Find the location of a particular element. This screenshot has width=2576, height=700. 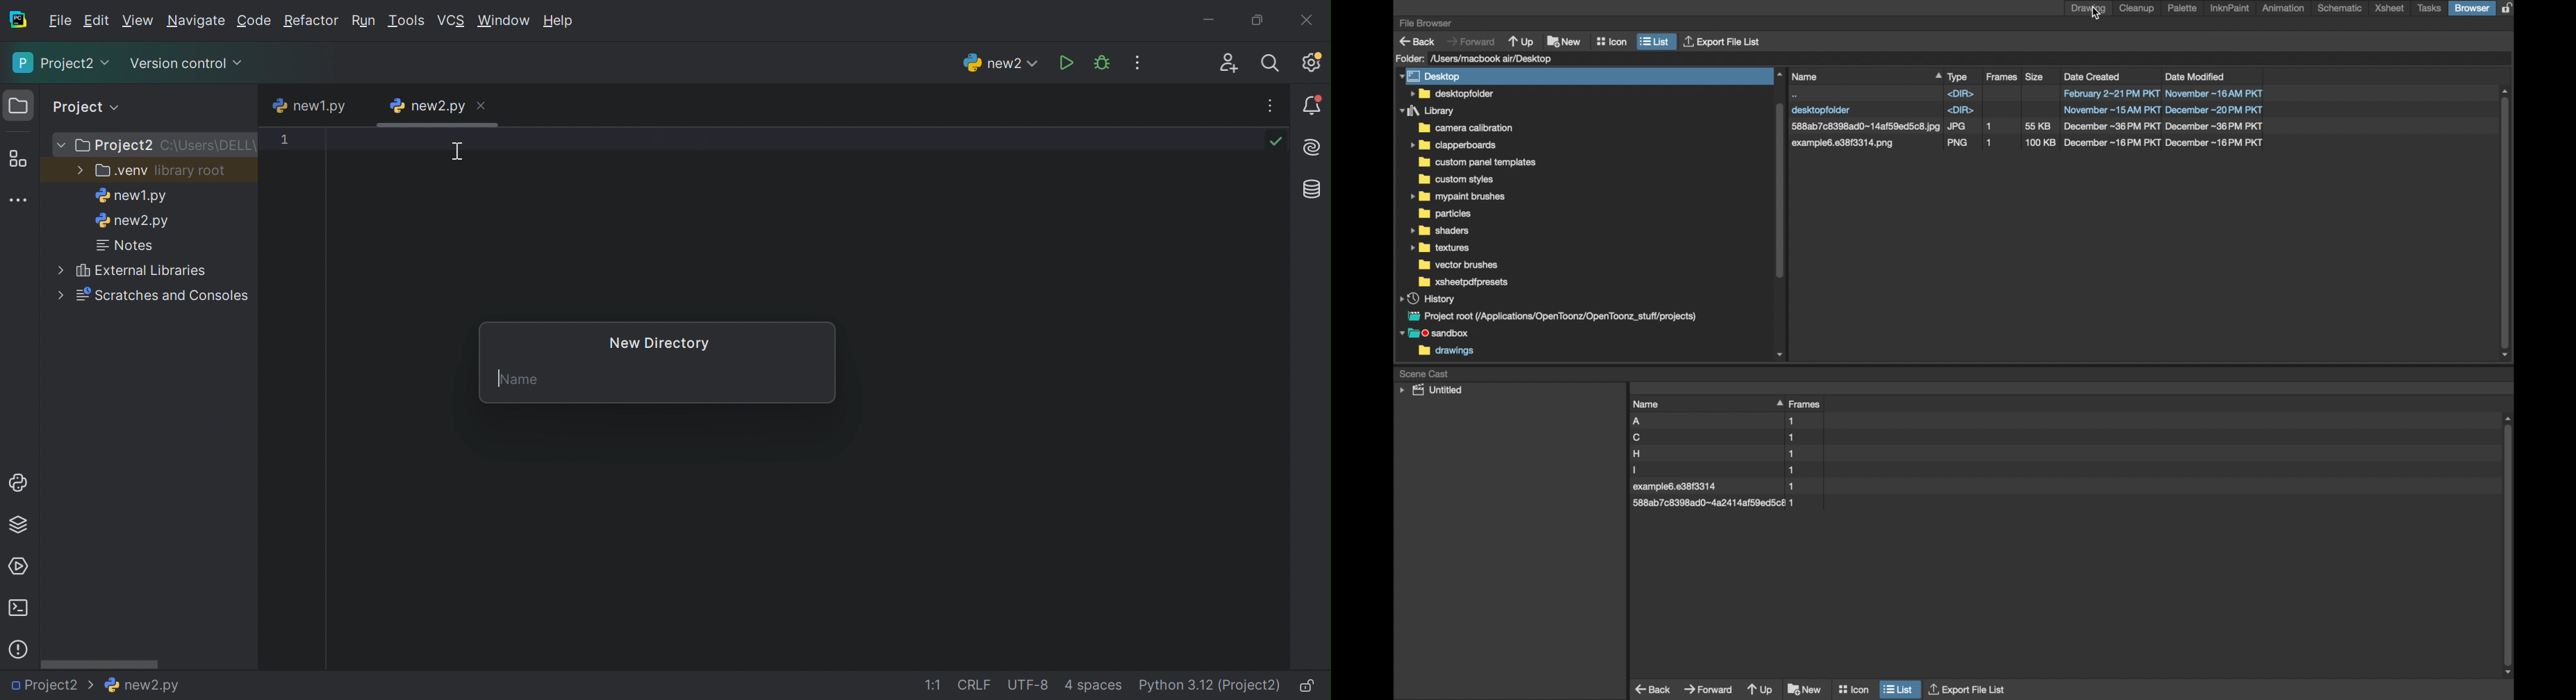

folder is located at coordinates (1465, 128).